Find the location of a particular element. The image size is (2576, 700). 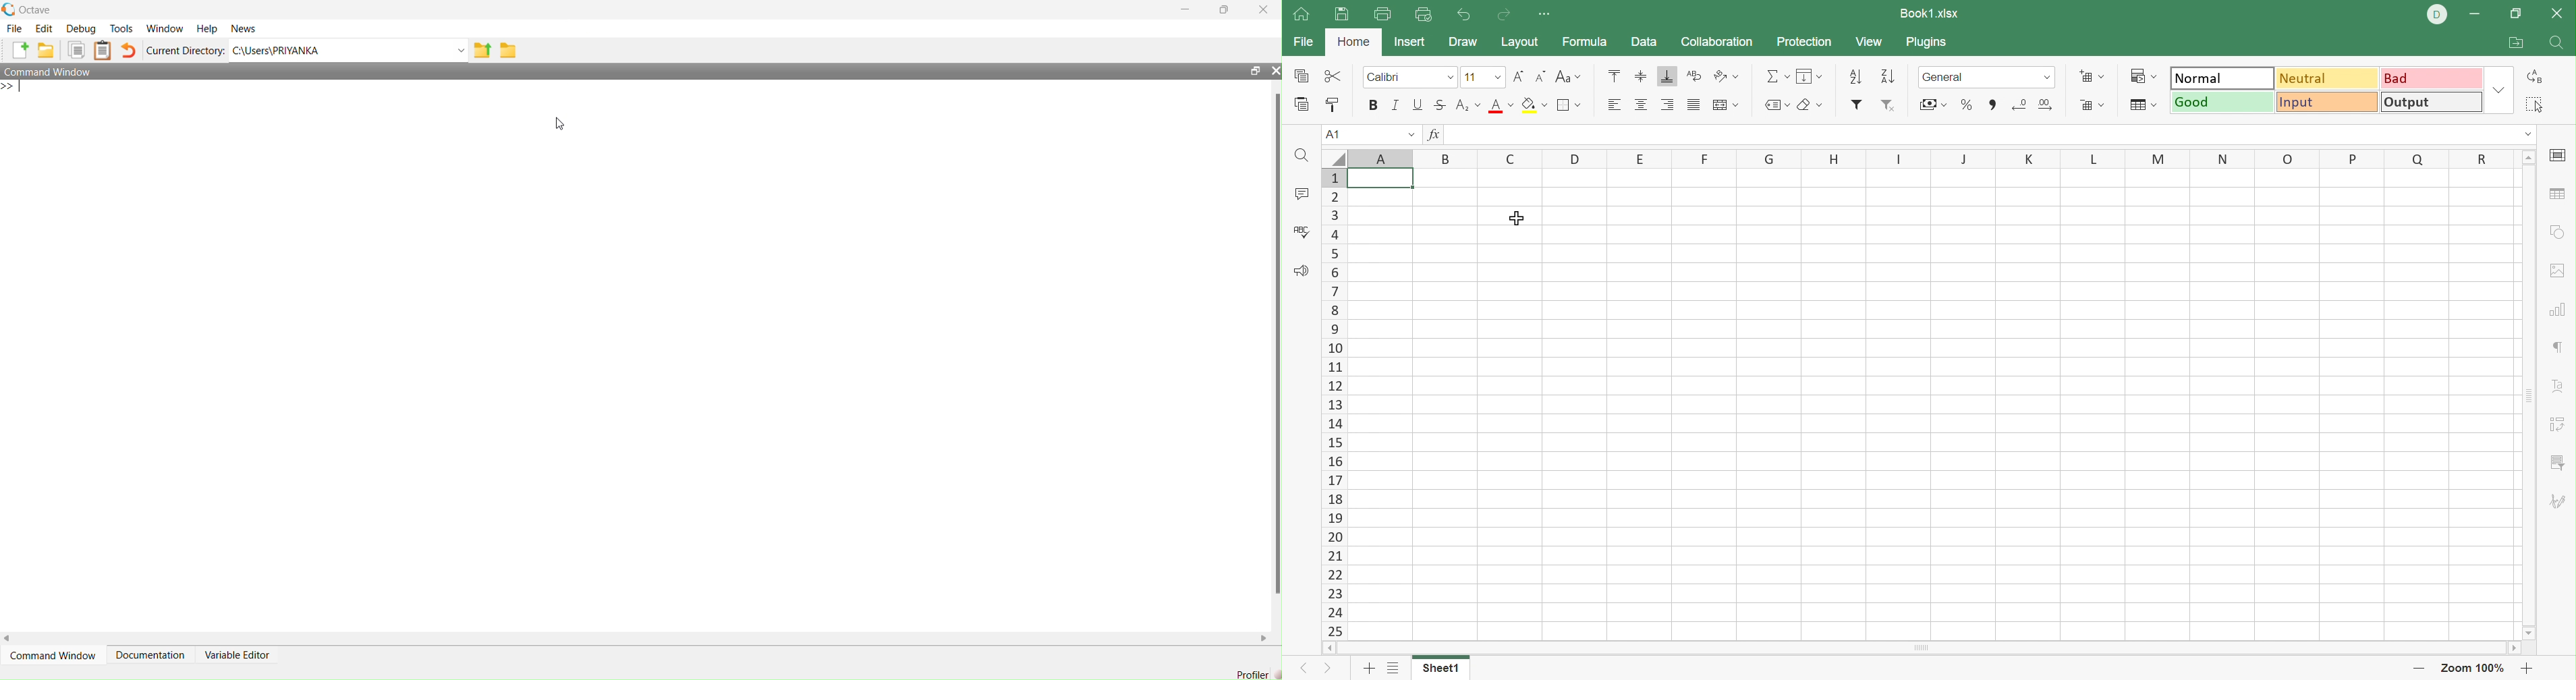

Plugins is located at coordinates (1927, 42).